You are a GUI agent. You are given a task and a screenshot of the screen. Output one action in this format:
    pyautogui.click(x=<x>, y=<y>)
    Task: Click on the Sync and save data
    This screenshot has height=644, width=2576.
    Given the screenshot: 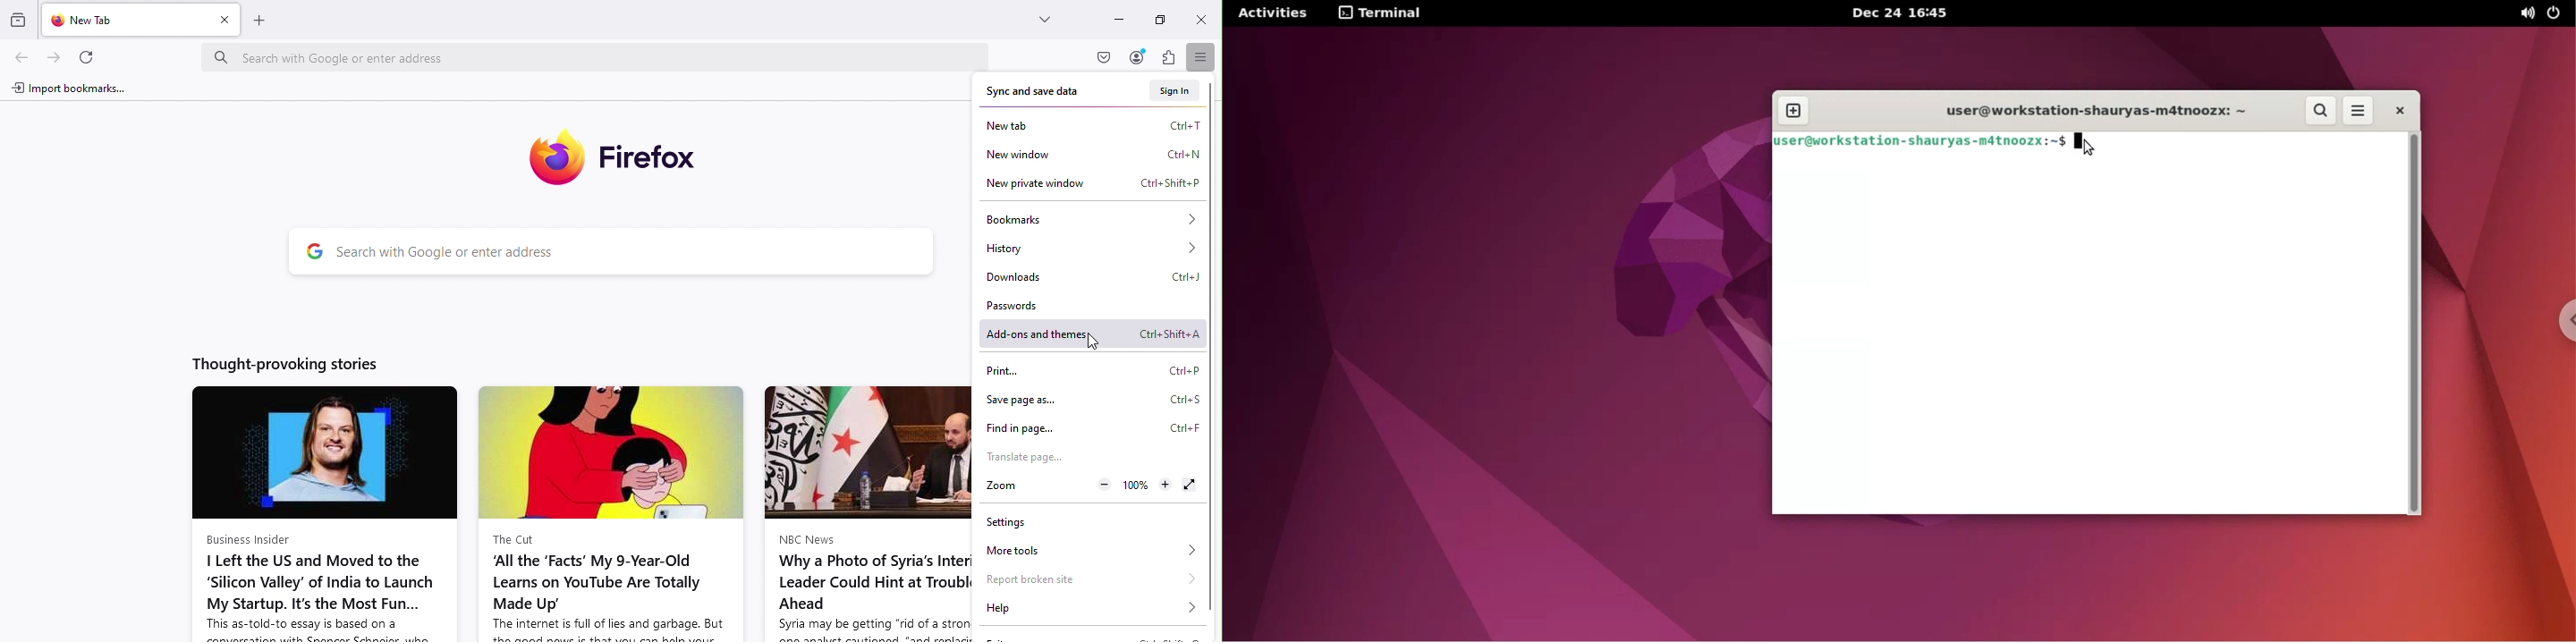 What is the action you would take?
    pyautogui.click(x=1033, y=89)
    